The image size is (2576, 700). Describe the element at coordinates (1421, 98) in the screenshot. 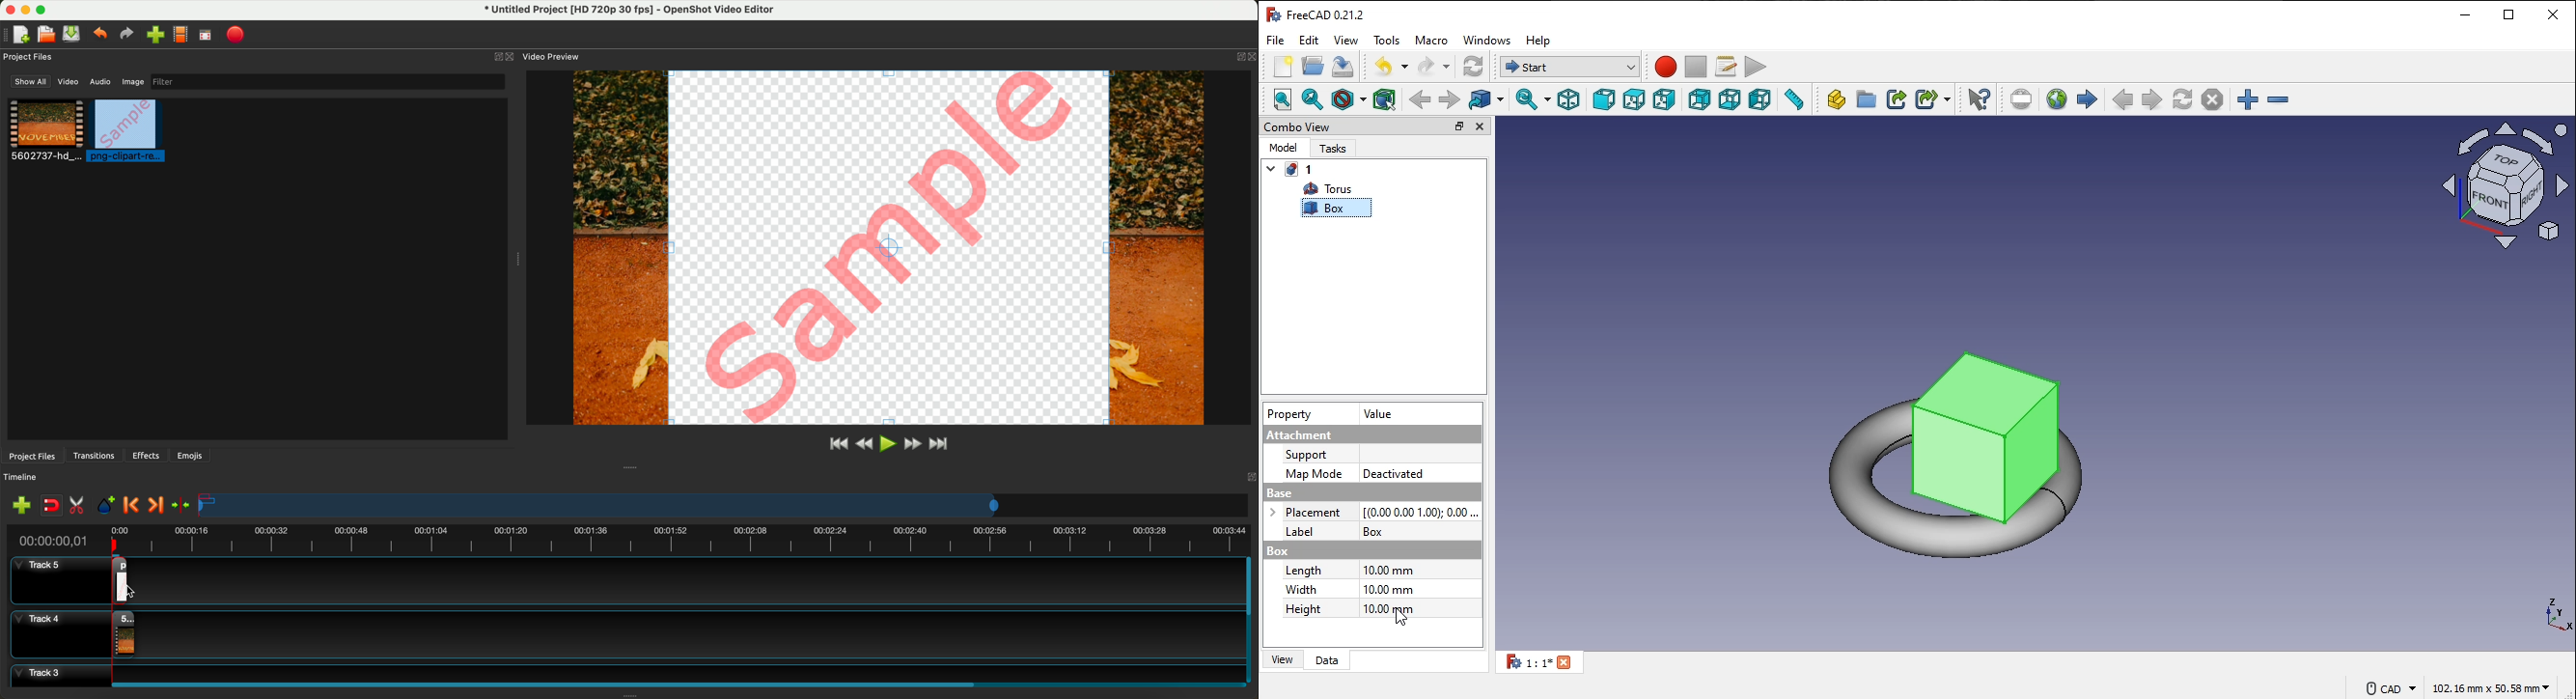

I see `backward` at that location.